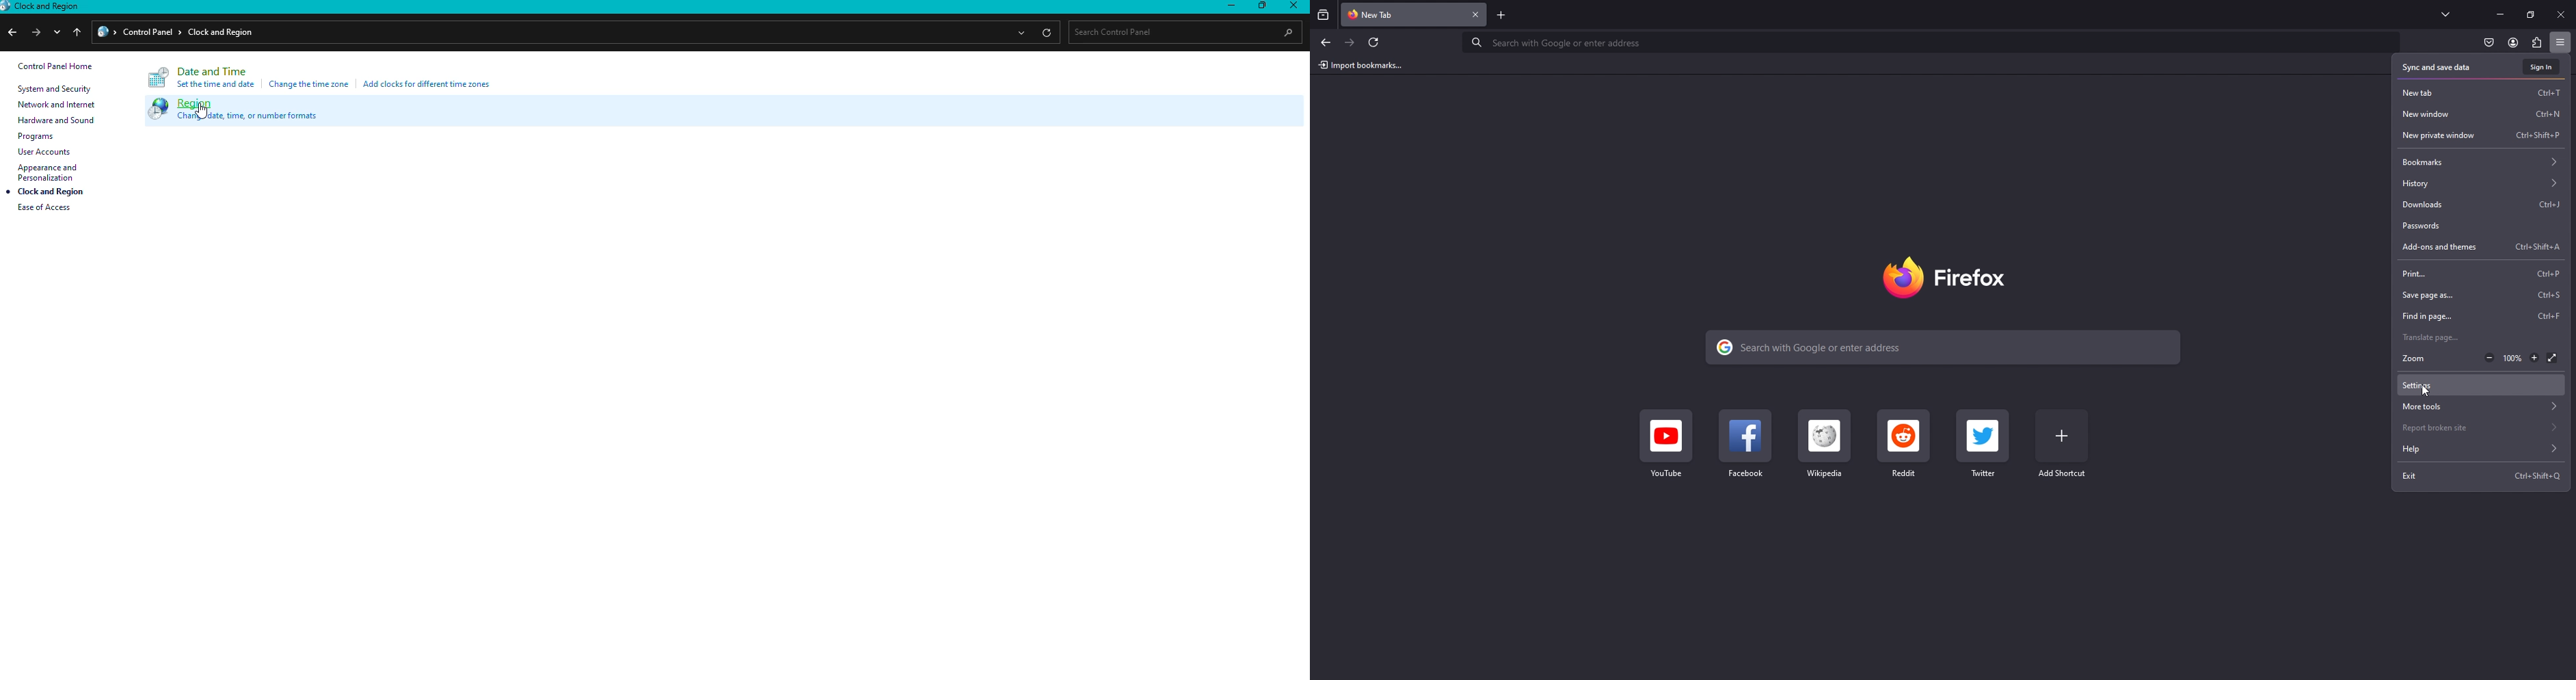  Describe the element at coordinates (1946, 346) in the screenshot. I see `search bar` at that location.